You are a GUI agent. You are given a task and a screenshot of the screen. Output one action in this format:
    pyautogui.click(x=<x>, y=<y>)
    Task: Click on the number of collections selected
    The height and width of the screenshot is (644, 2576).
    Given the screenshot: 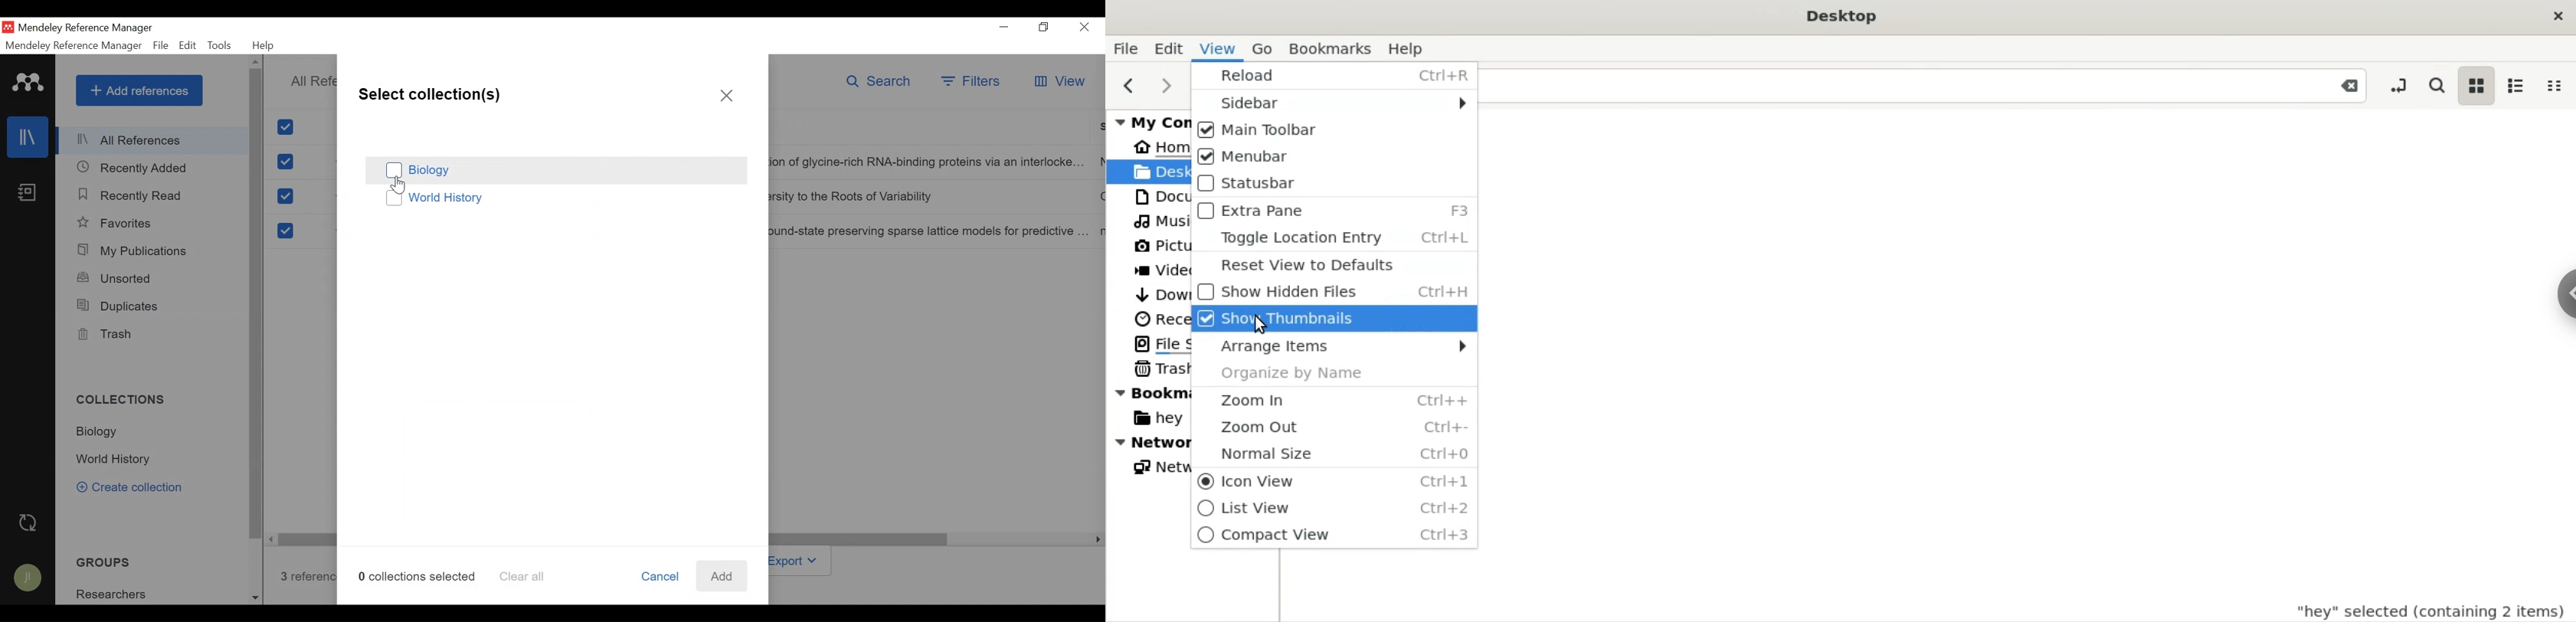 What is the action you would take?
    pyautogui.click(x=417, y=575)
    